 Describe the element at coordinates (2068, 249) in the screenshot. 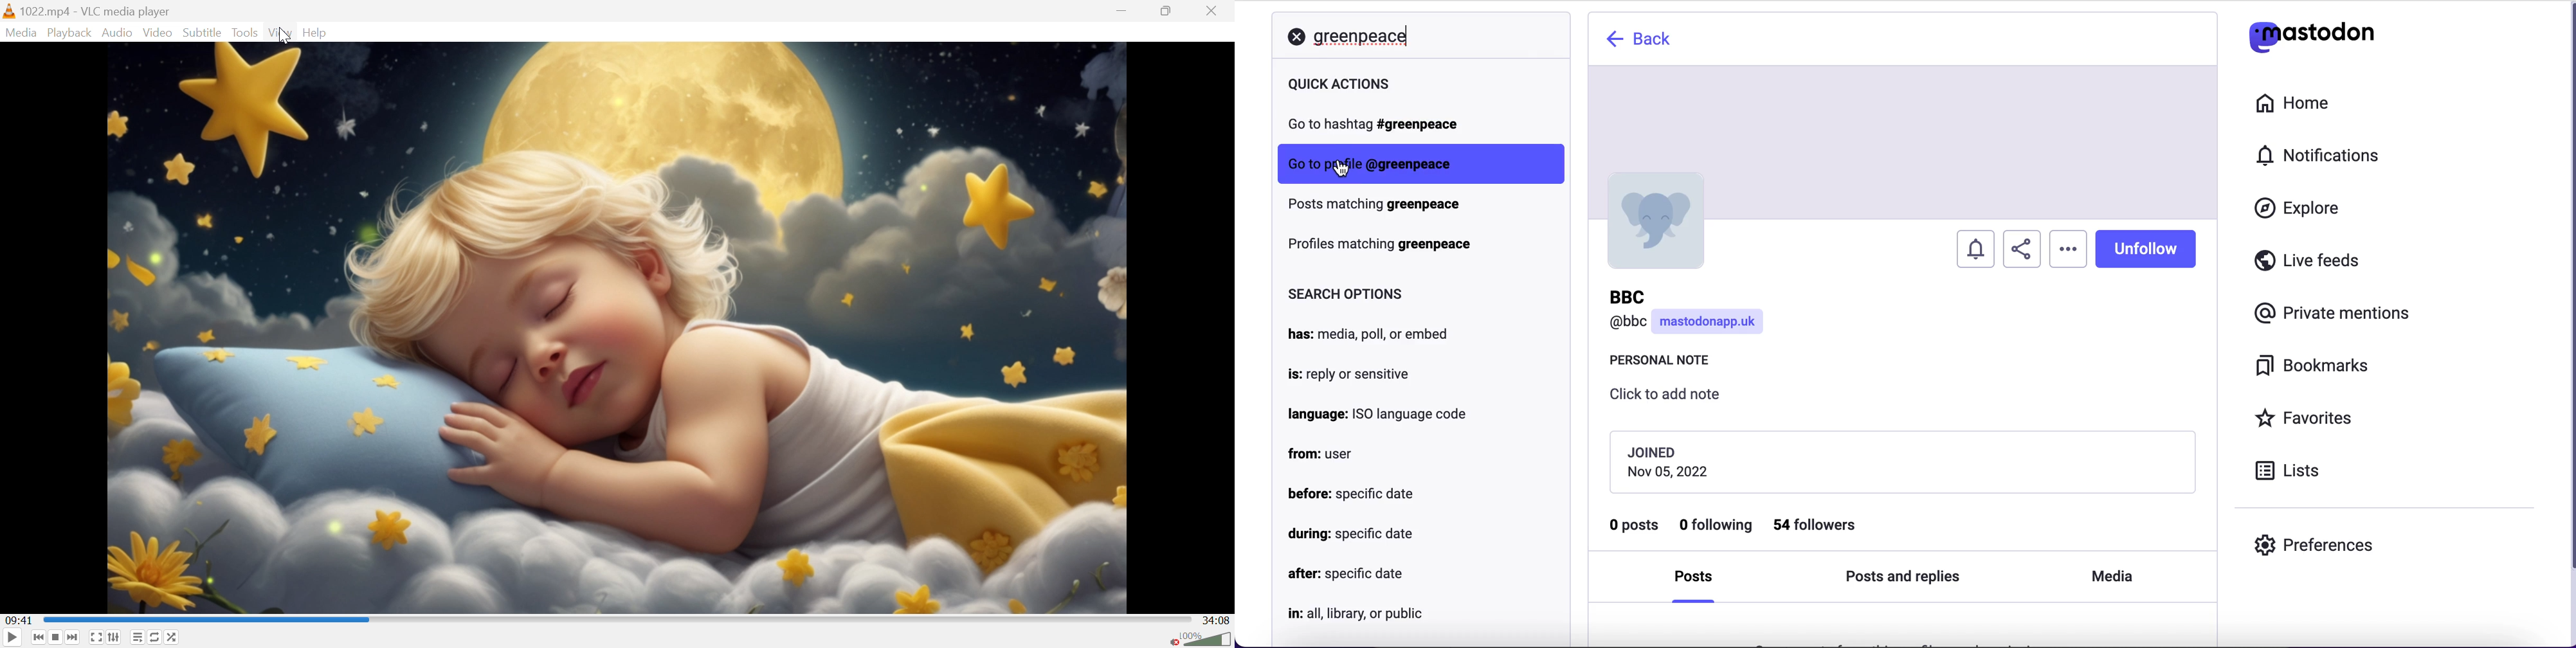

I see `options` at that location.